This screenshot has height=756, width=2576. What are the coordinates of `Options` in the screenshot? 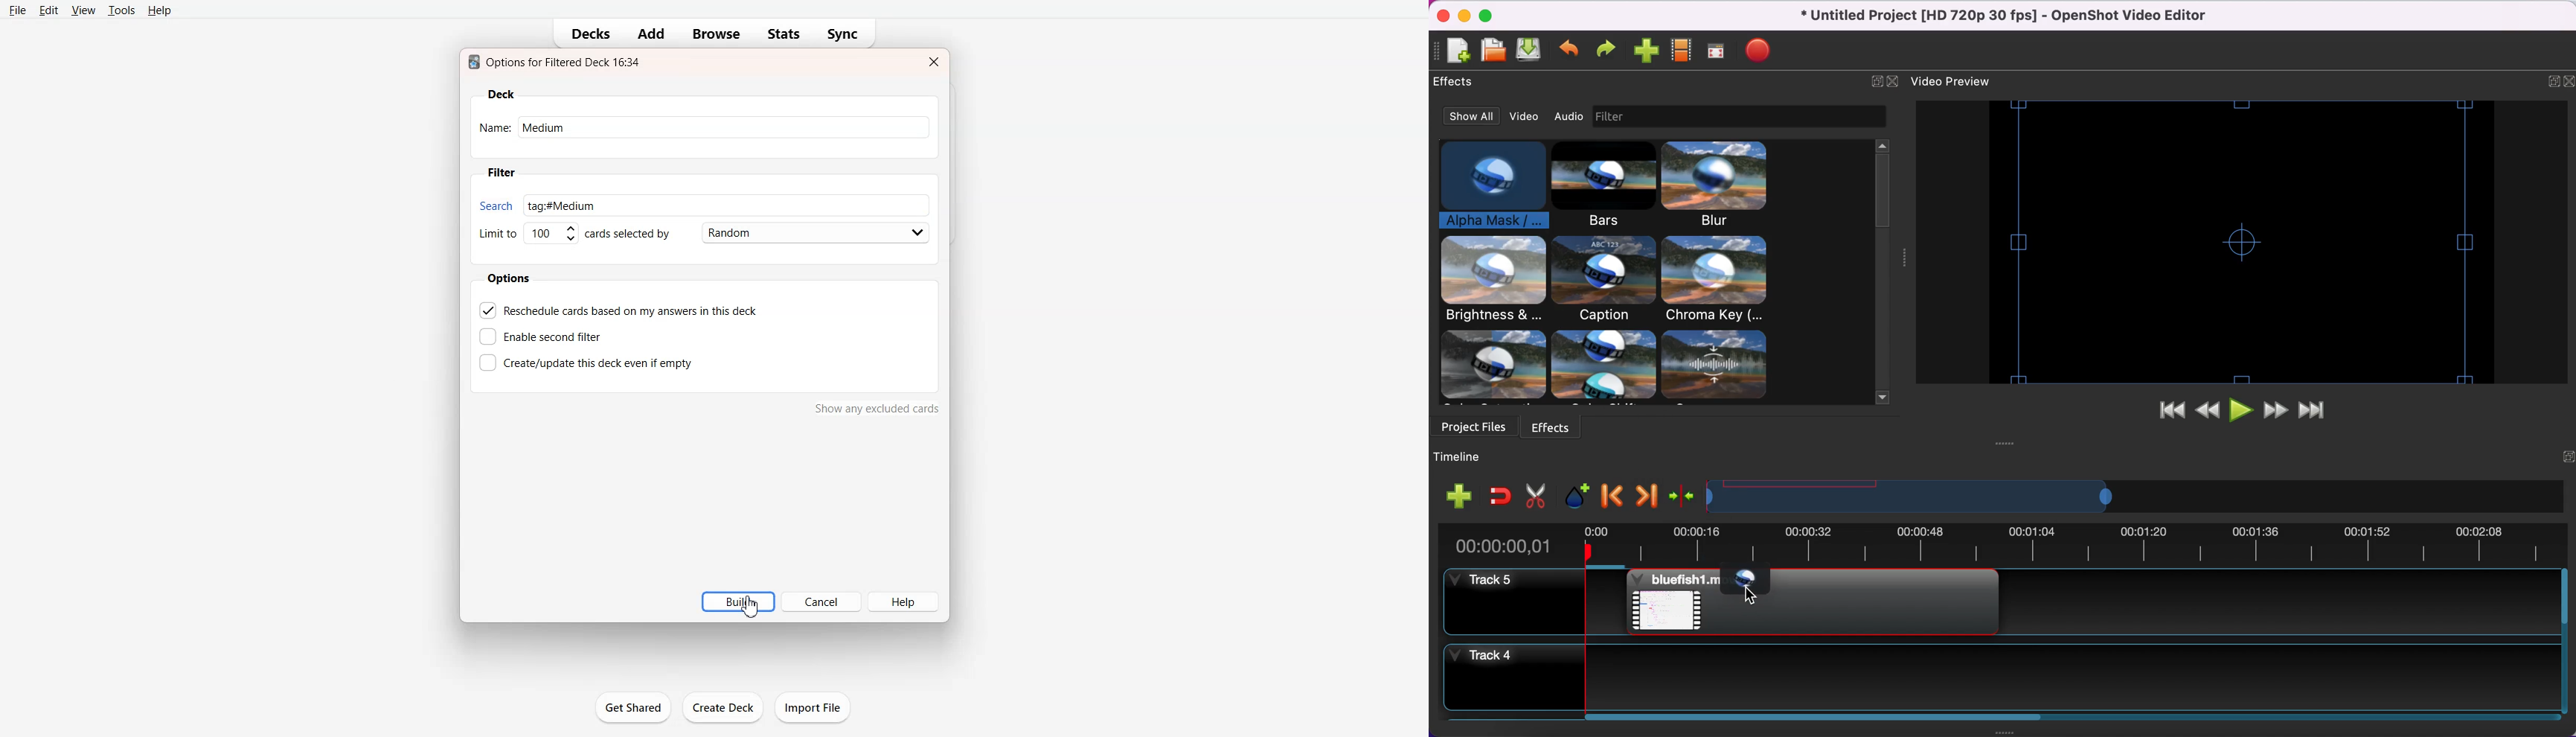 It's located at (511, 278).